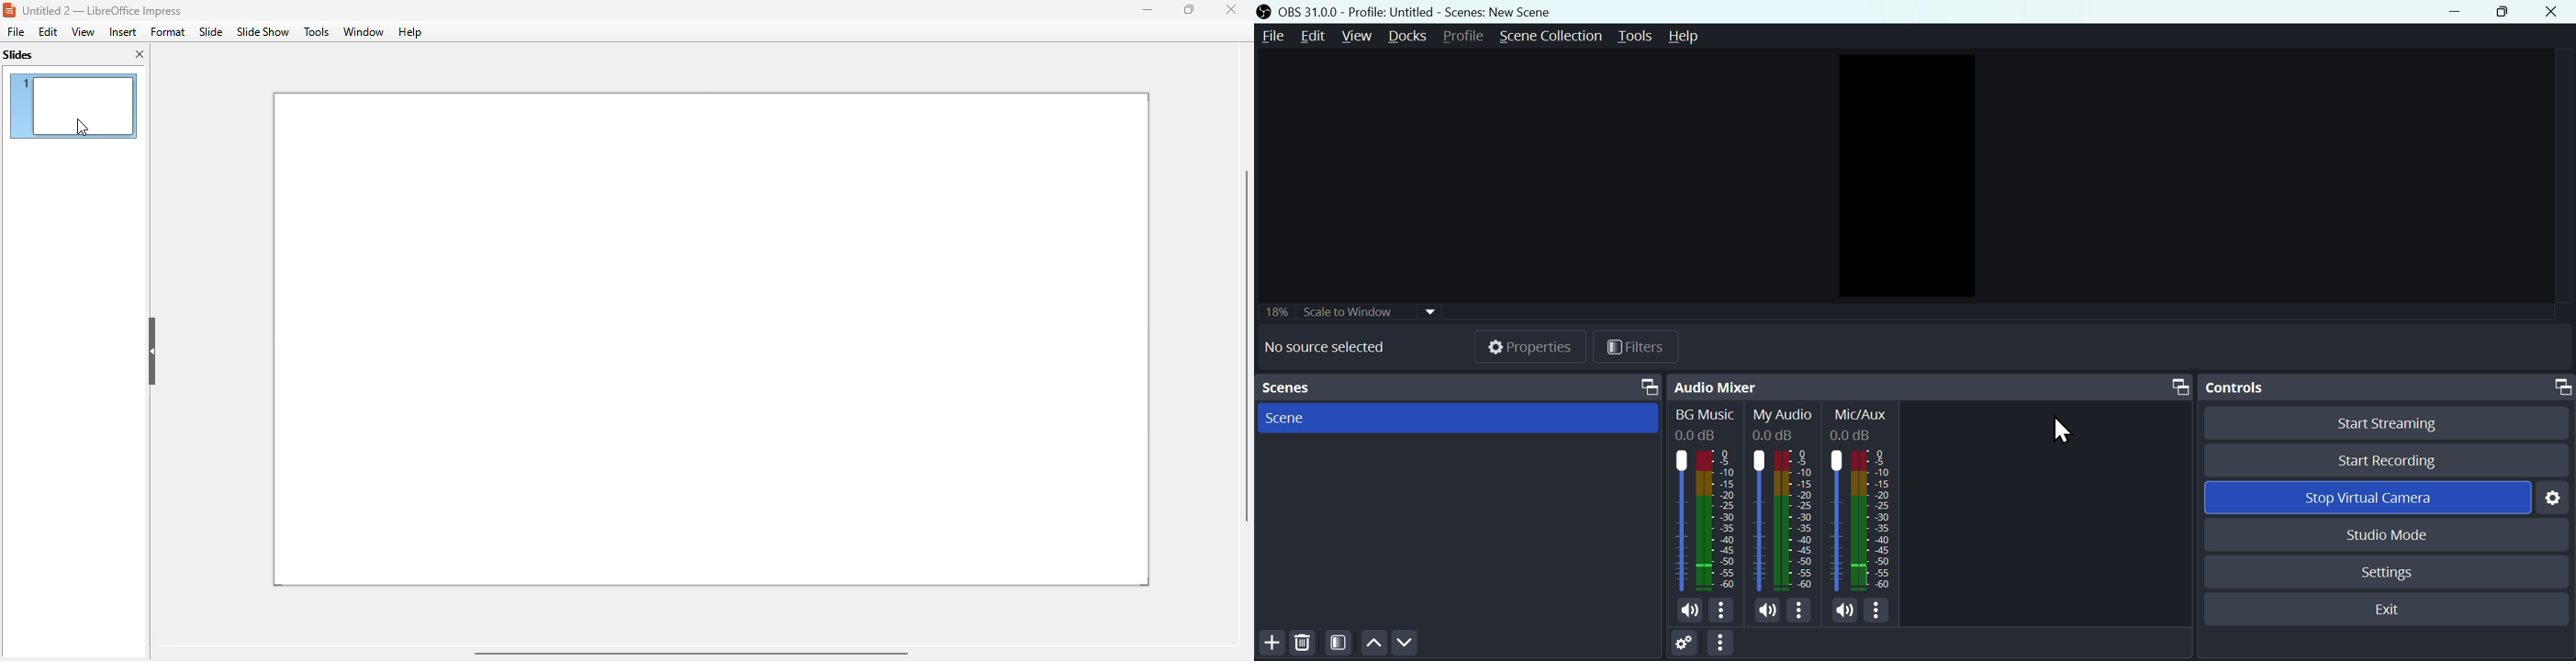  What do you see at coordinates (1411, 12) in the screenshot?
I see `OBS 31.0 .0 profile untitled scenes new scenes` at bounding box center [1411, 12].